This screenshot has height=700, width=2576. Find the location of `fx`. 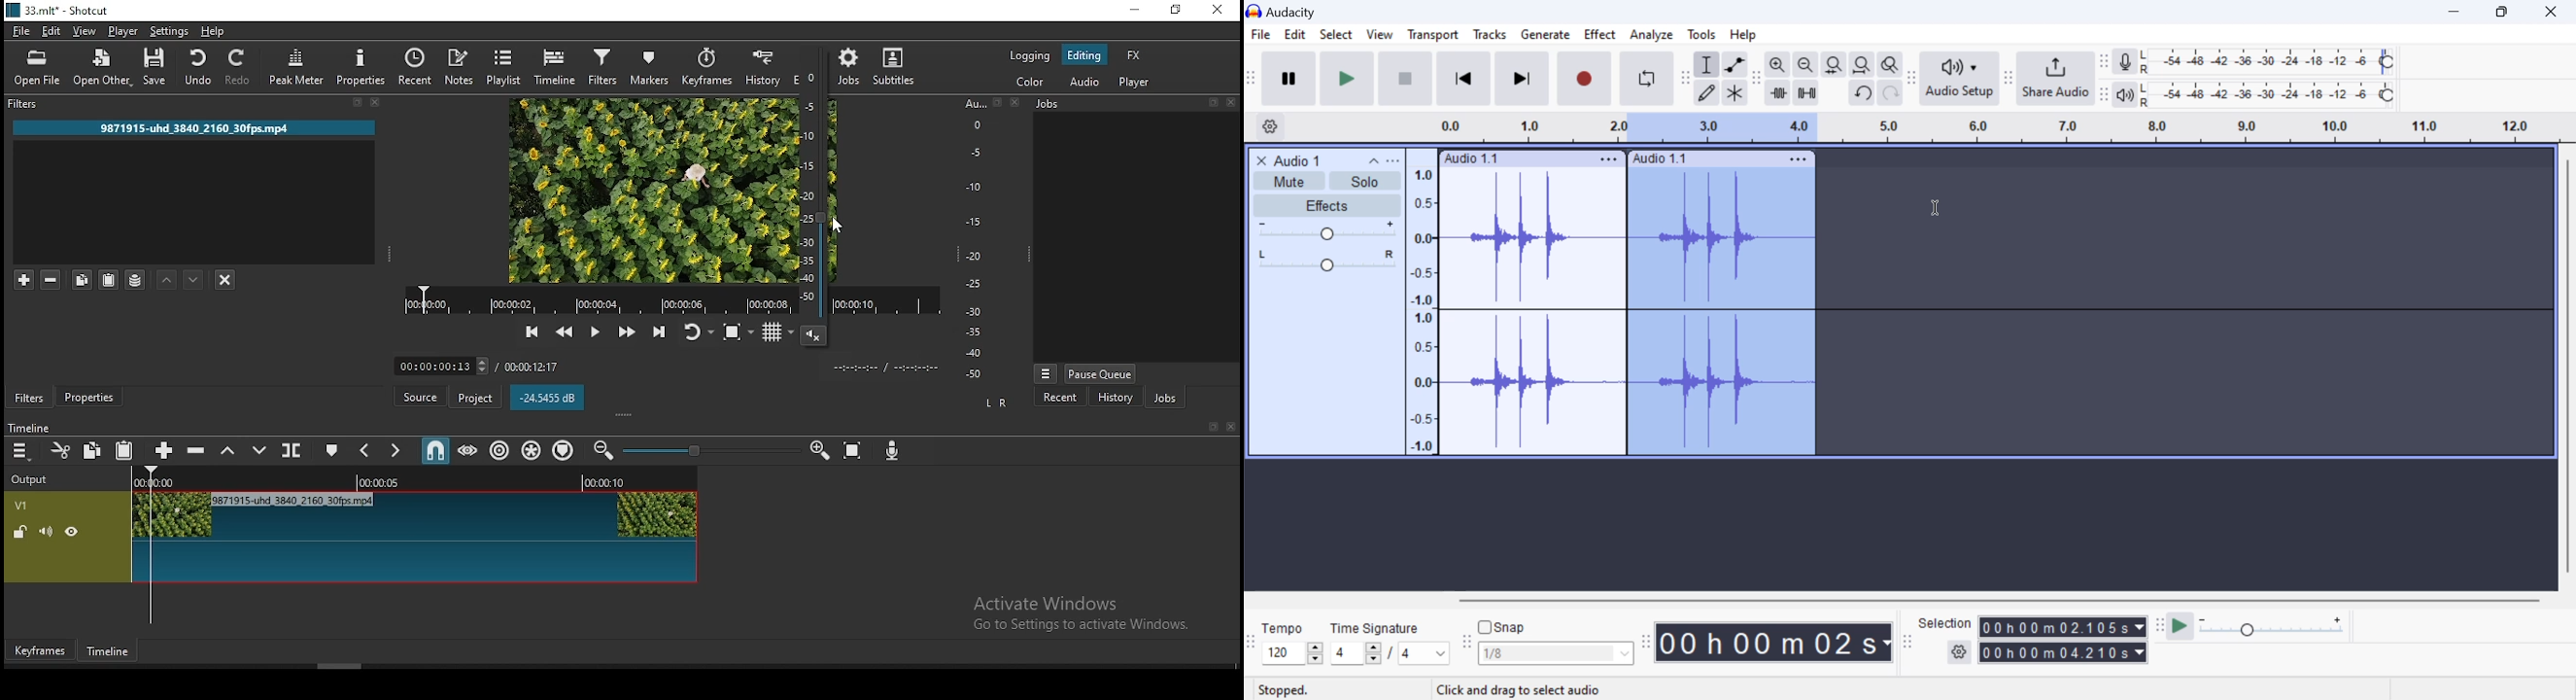

fx is located at coordinates (1135, 56).